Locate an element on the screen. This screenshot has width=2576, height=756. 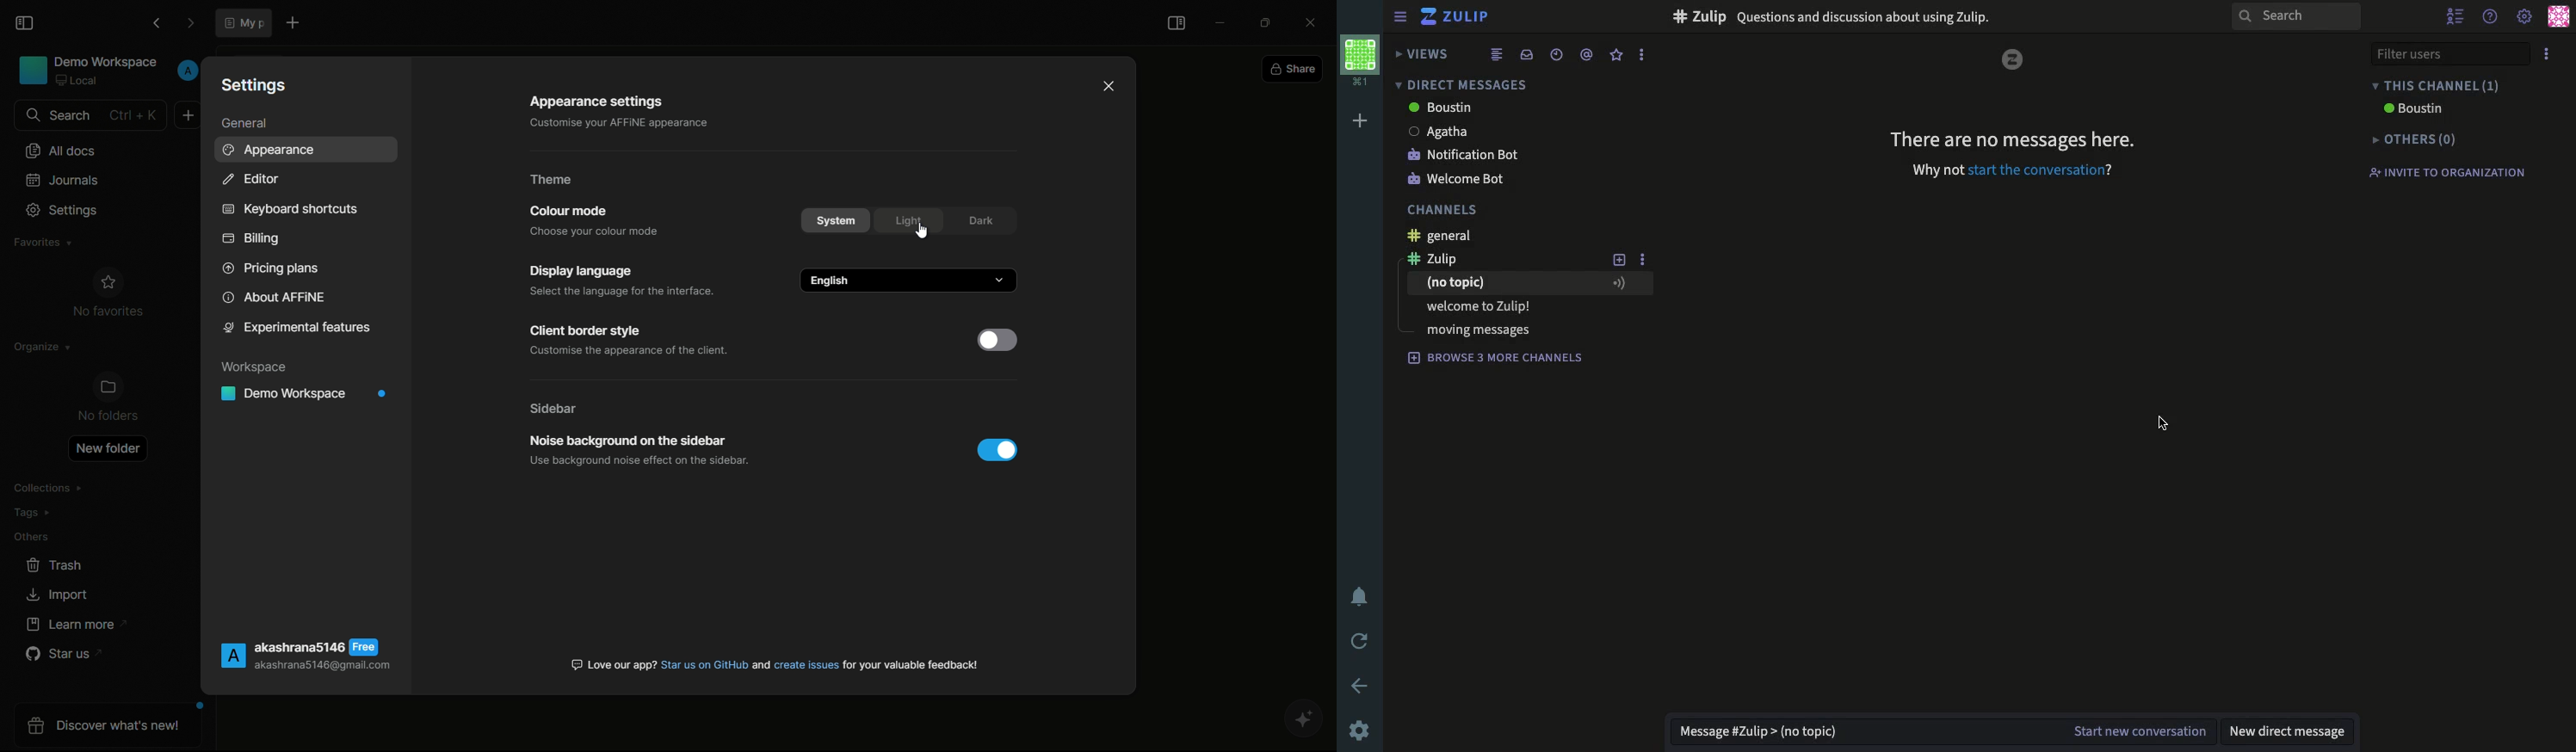
options is located at coordinates (2547, 55).